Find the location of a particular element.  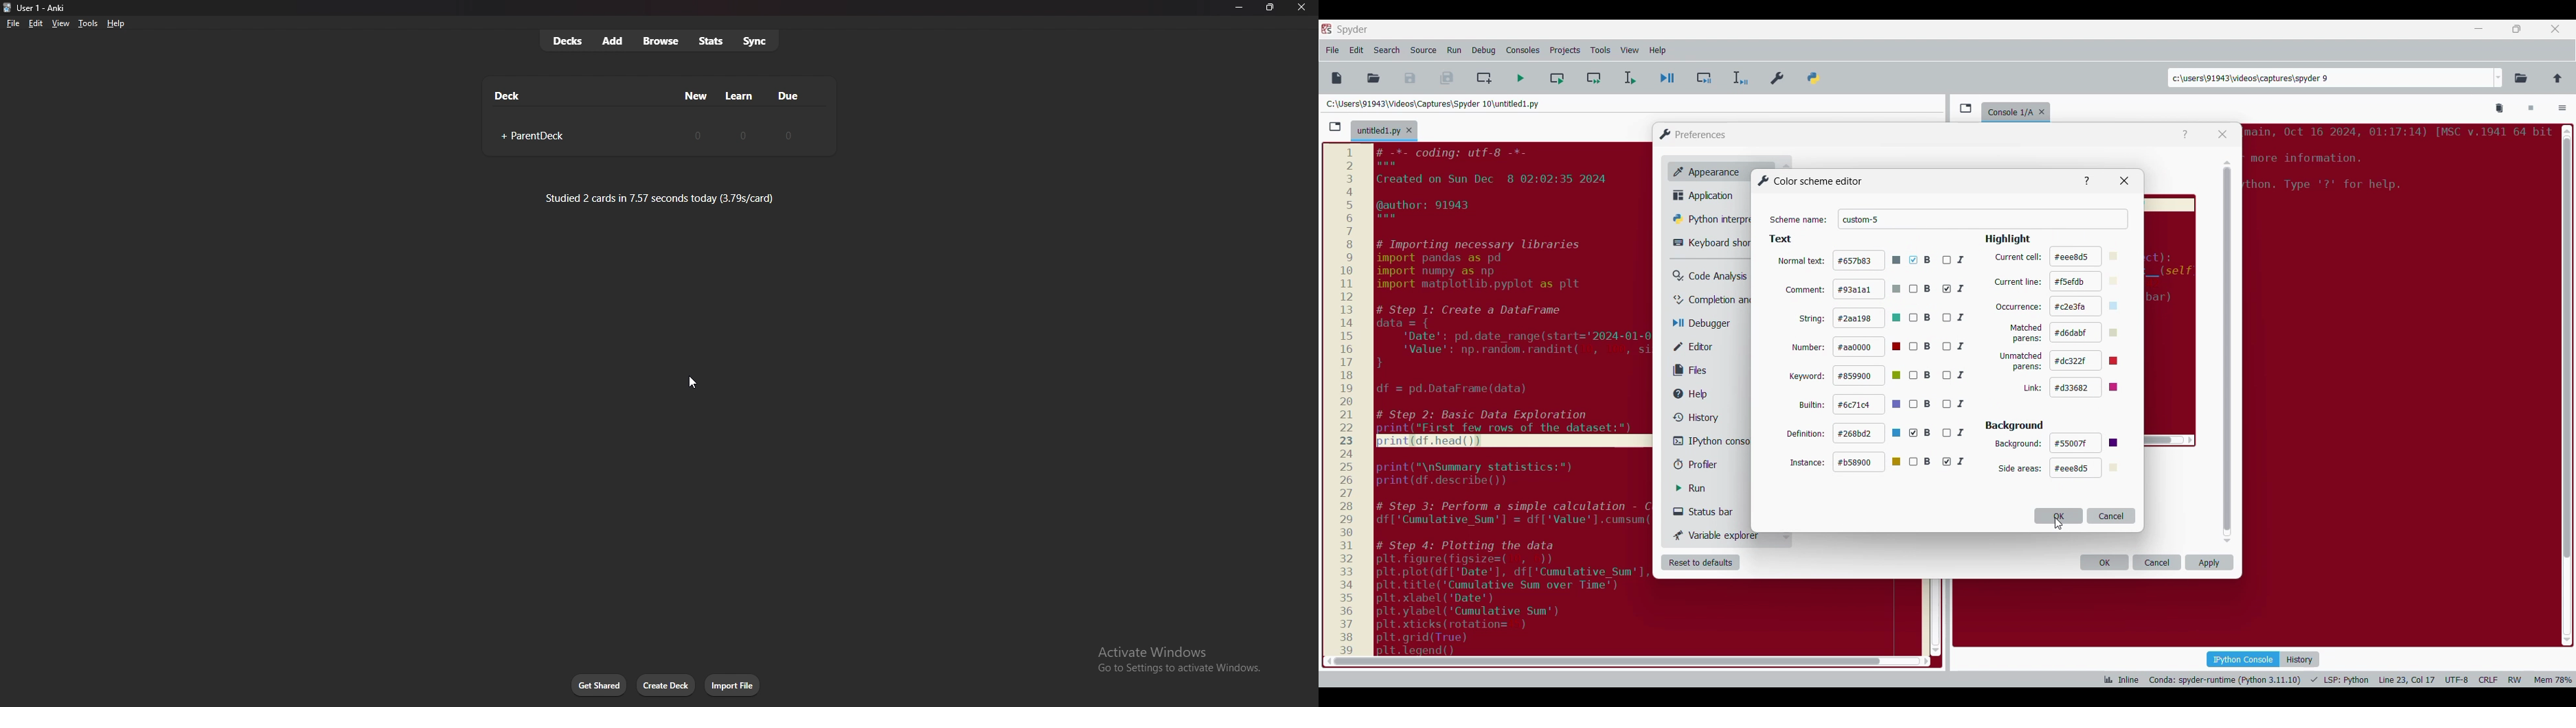

Change to parent directory is located at coordinates (2558, 78).